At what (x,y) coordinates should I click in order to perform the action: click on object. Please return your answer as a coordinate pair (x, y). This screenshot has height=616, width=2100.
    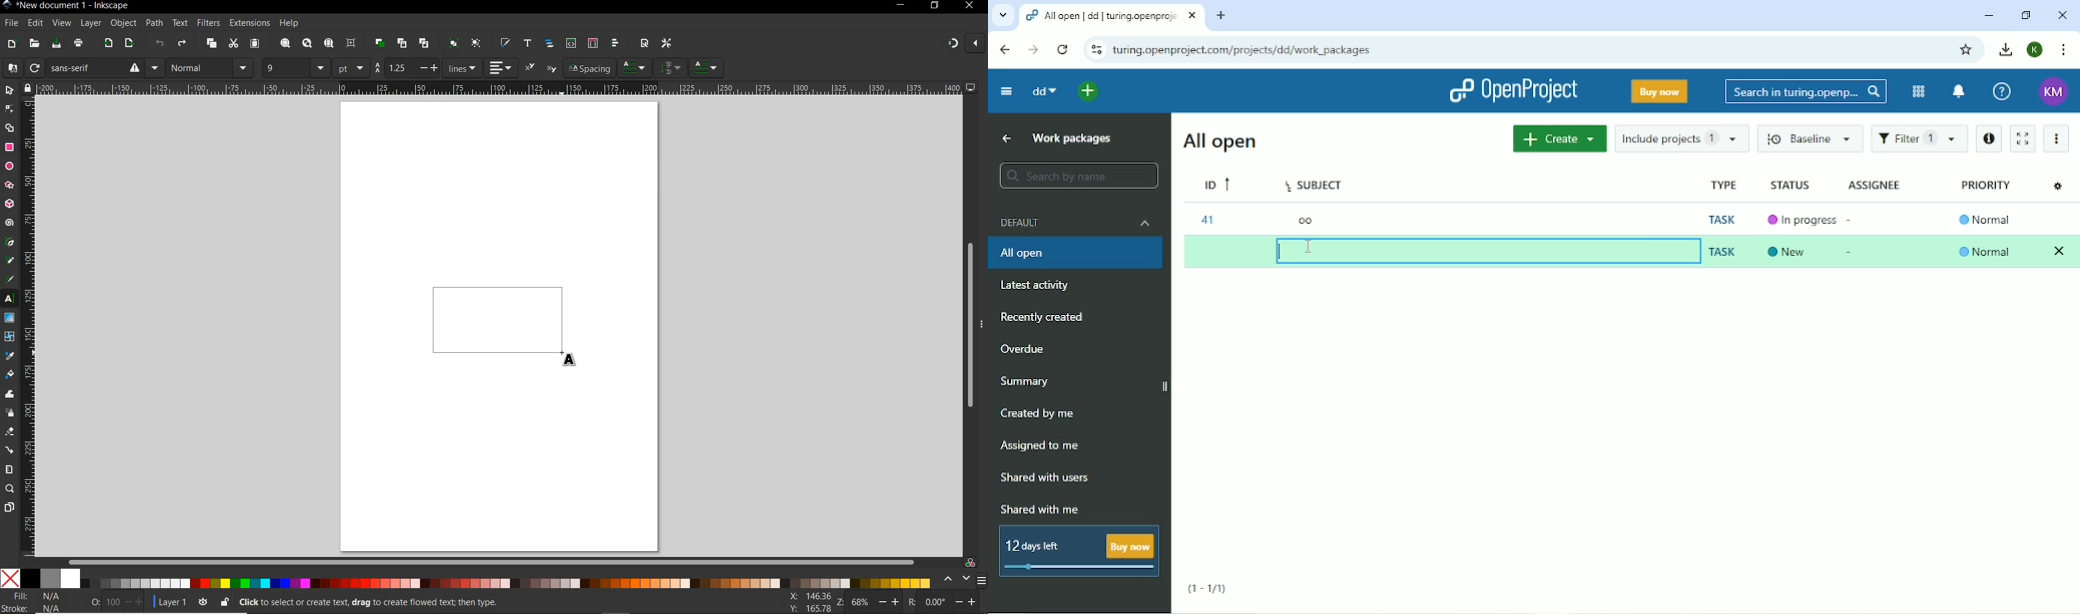
    Looking at the image, I should click on (122, 24).